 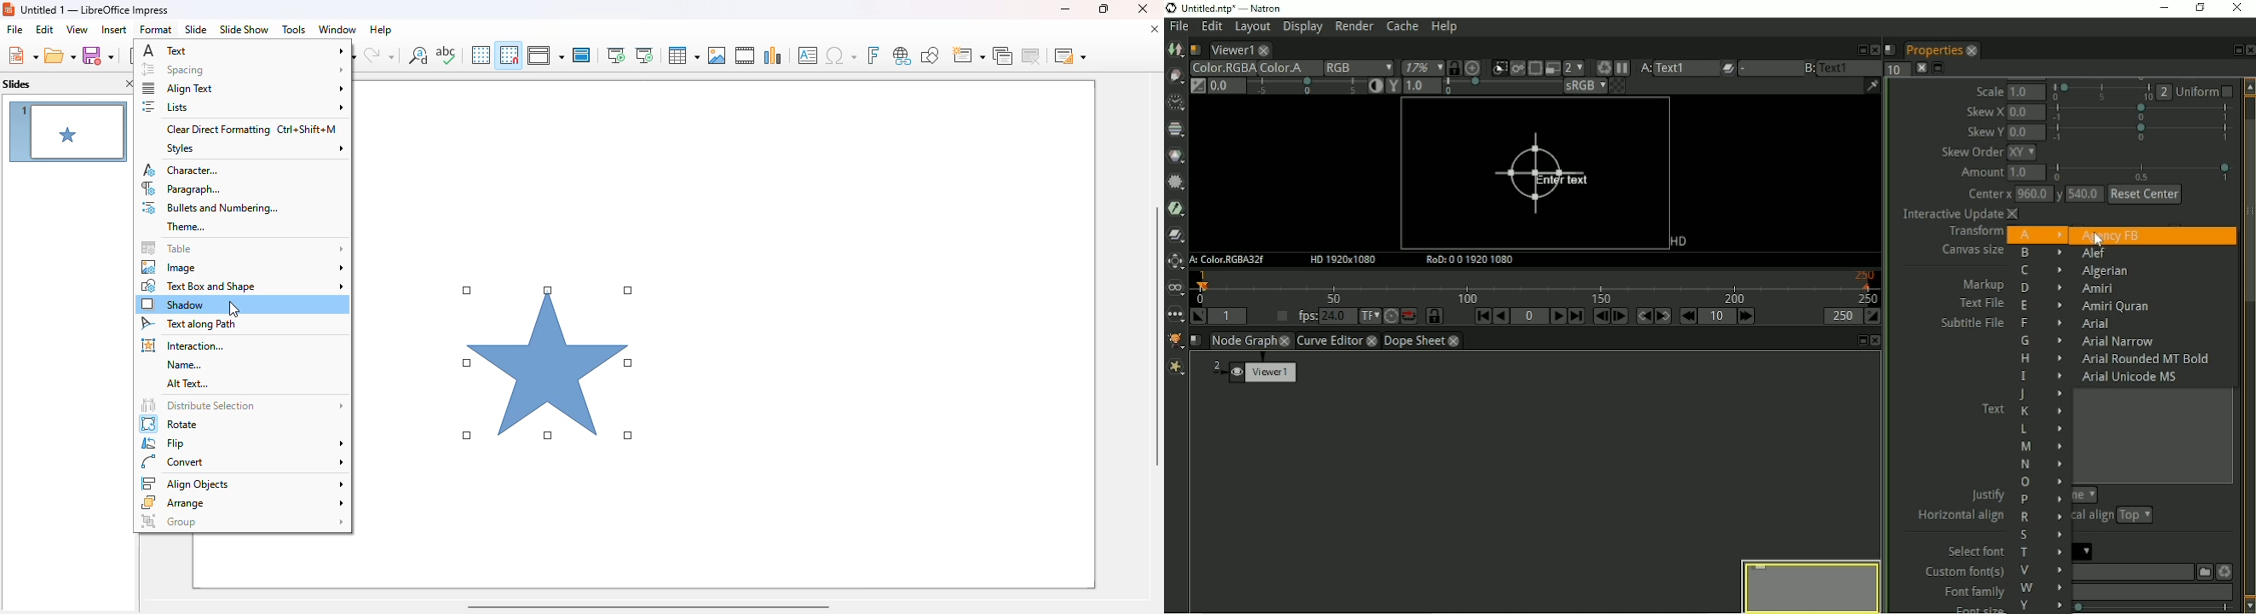 What do you see at coordinates (647, 605) in the screenshot?
I see `horizontal scroll bar` at bounding box center [647, 605].